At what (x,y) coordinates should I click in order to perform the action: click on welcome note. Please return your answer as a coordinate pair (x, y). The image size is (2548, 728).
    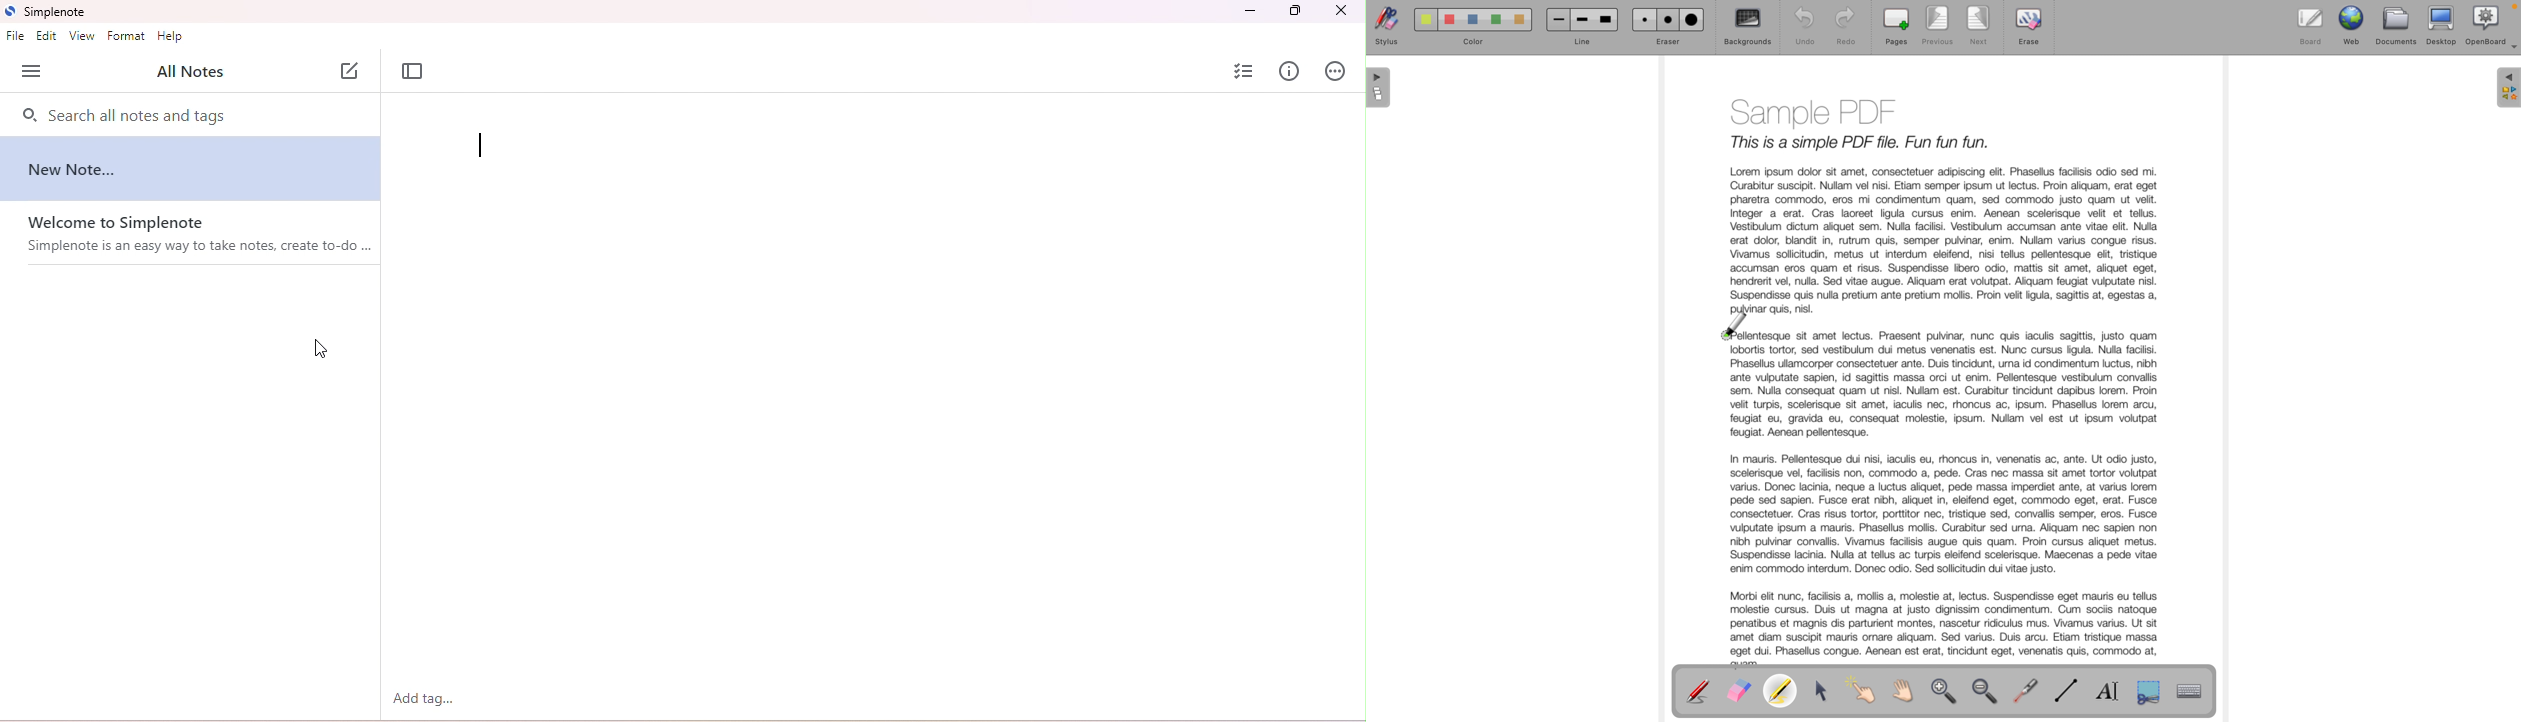
    Looking at the image, I should click on (196, 235).